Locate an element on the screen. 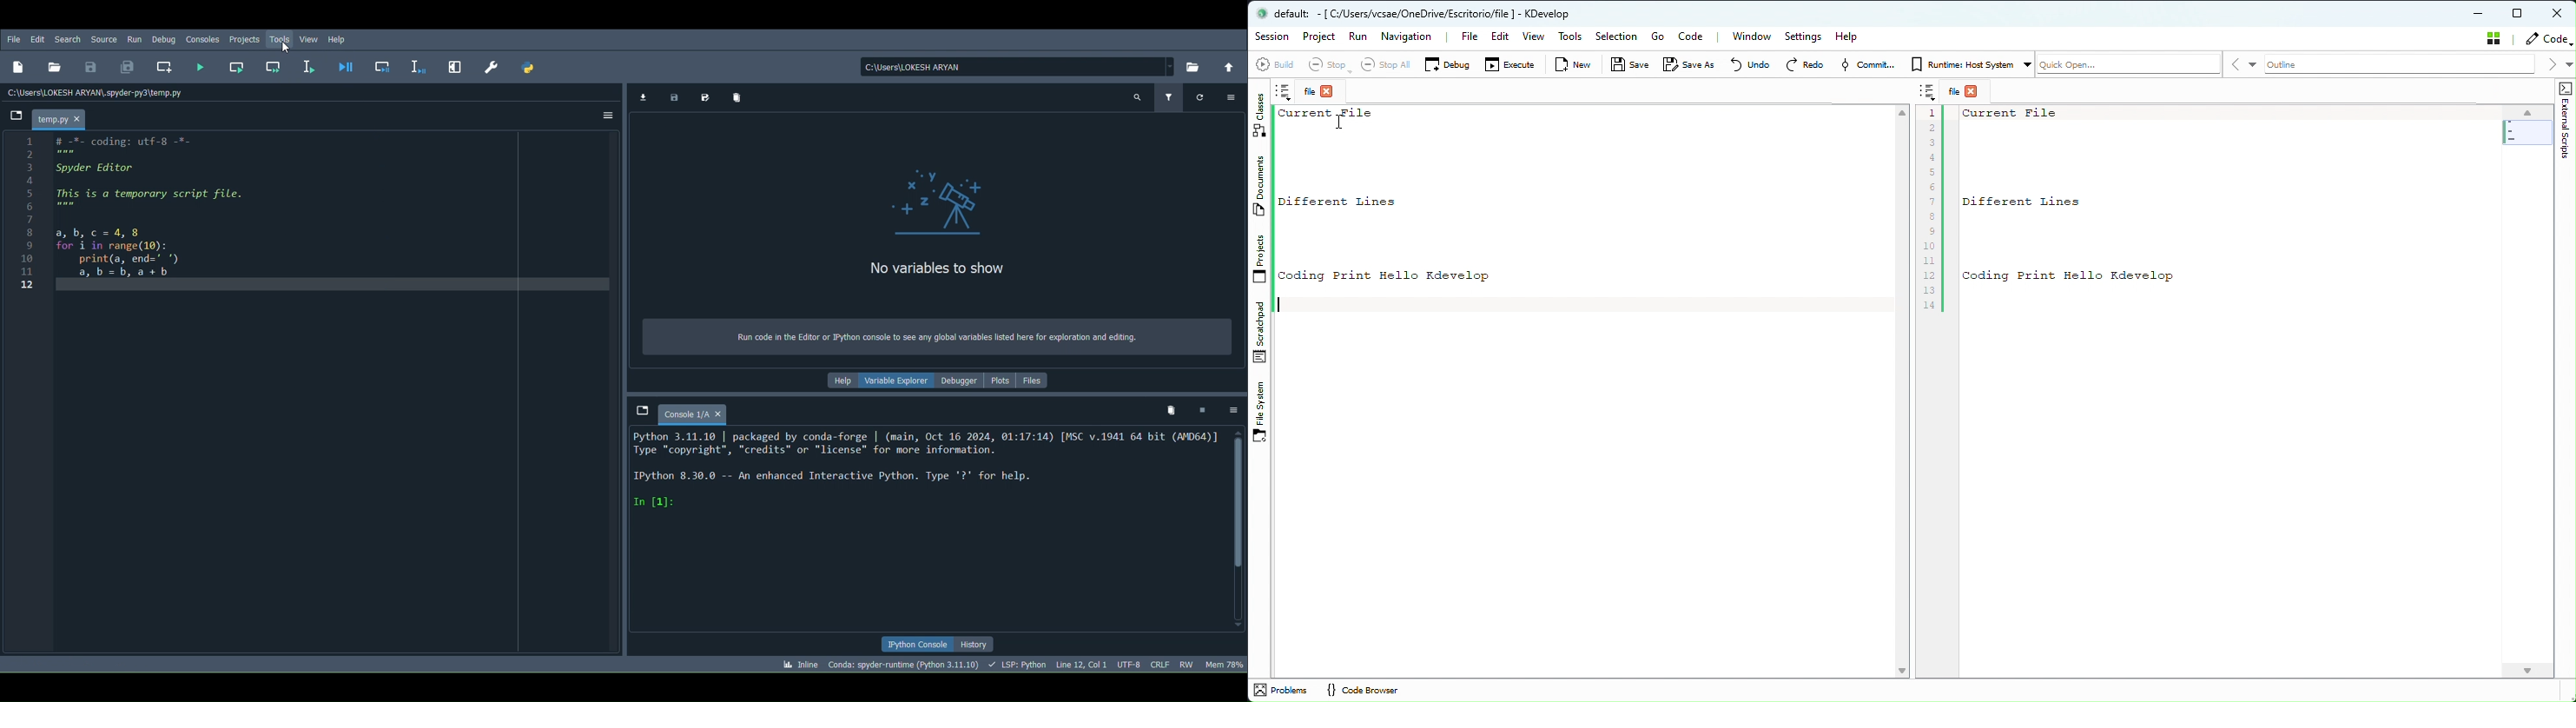 The height and width of the screenshot is (728, 2576). Maximize current pane (Ctrl + Alt + Shift + M) is located at coordinates (455, 65).